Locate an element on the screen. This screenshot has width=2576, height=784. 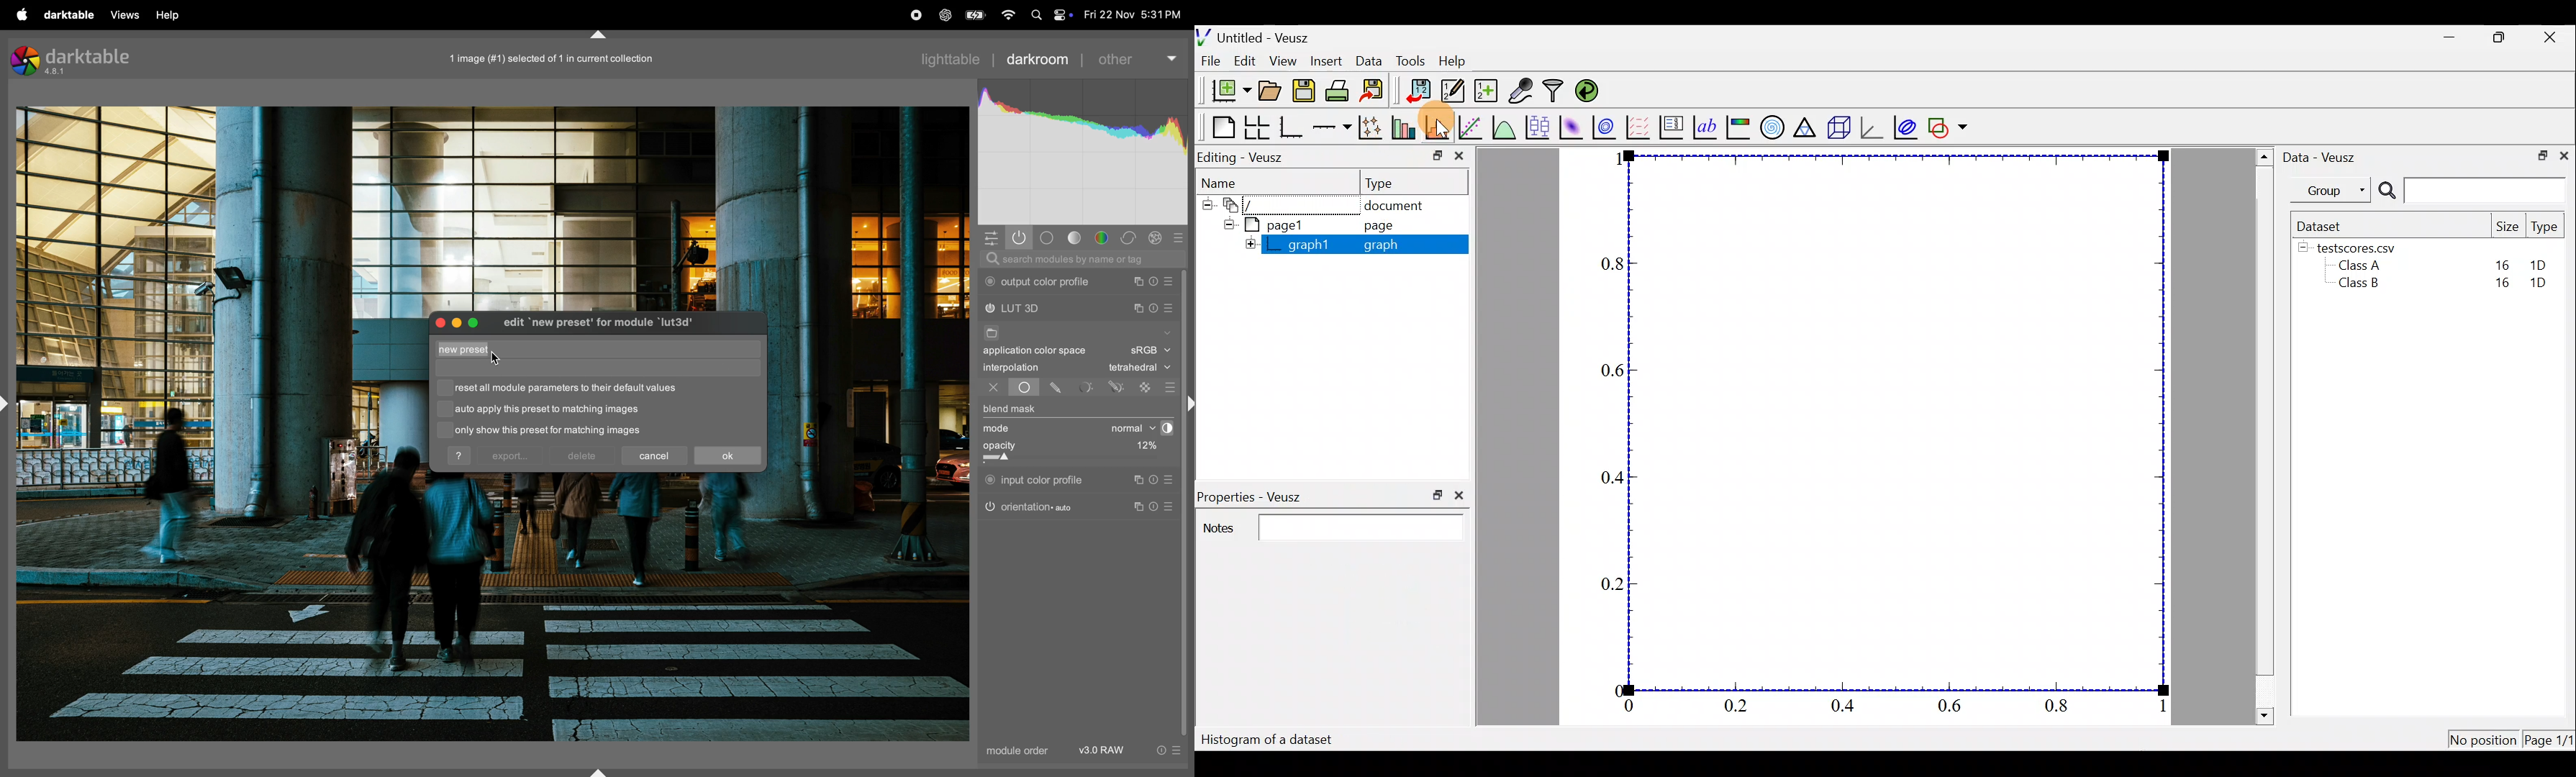
presets is located at coordinates (1173, 507).